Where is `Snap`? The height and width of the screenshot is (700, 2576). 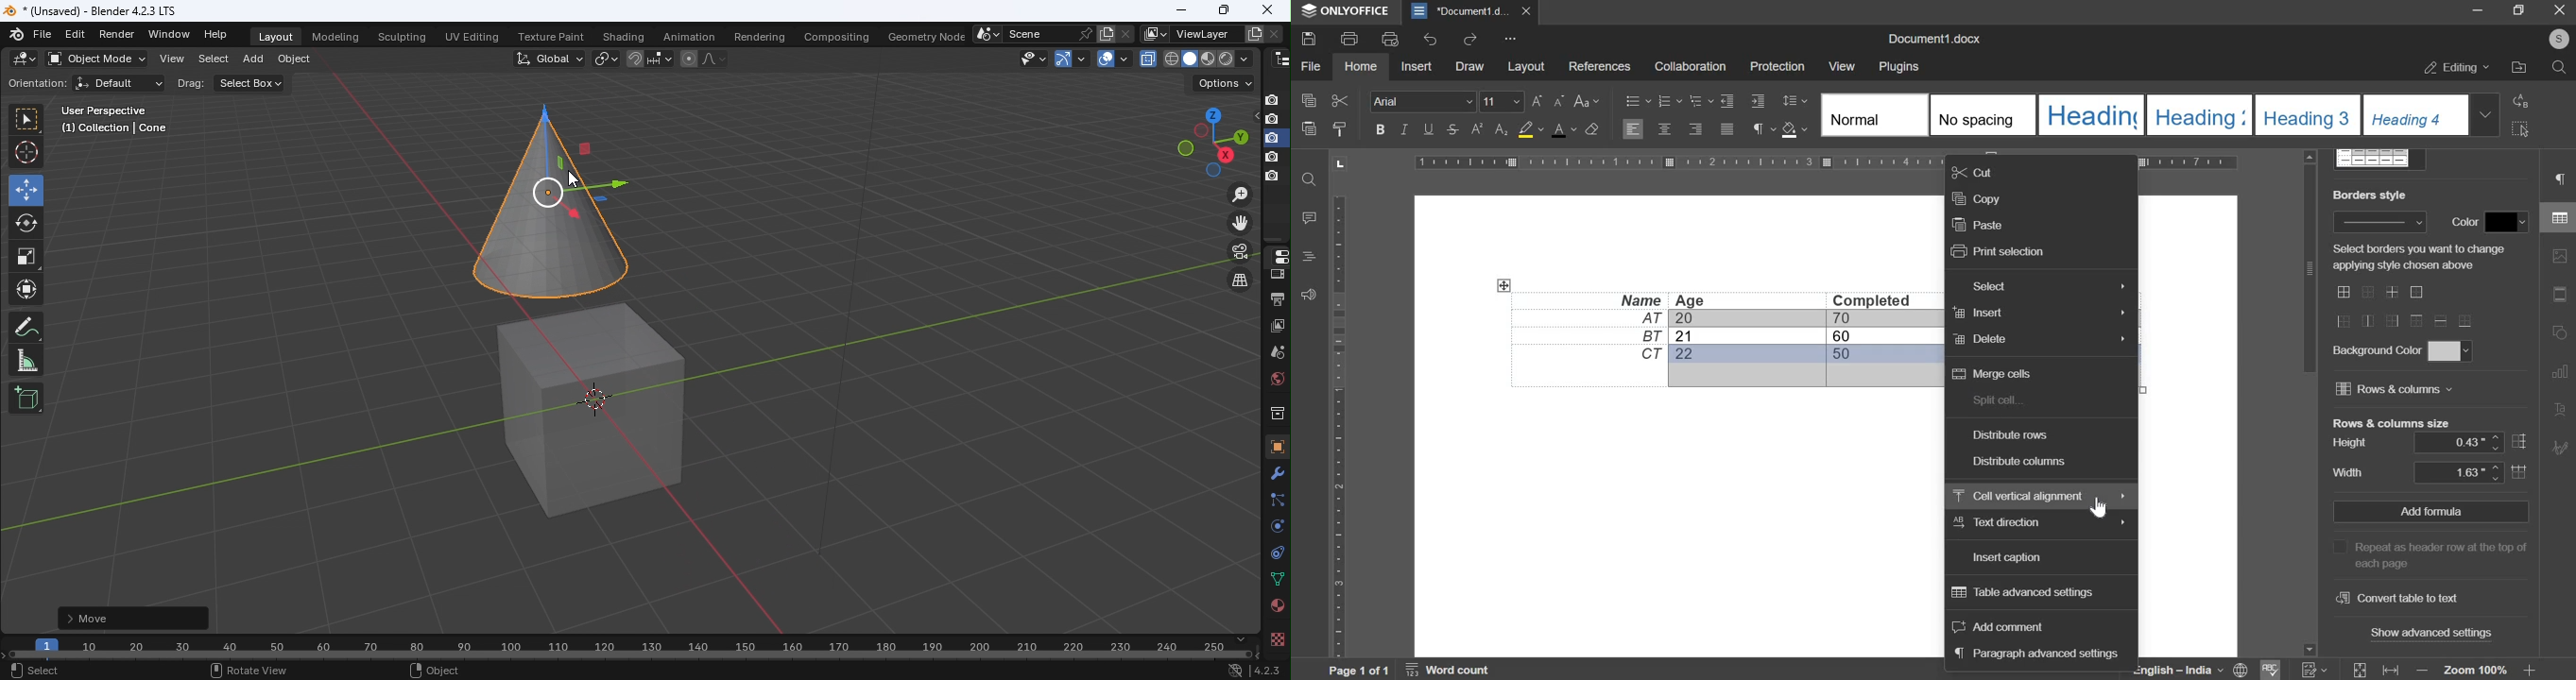
Snap is located at coordinates (634, 58).